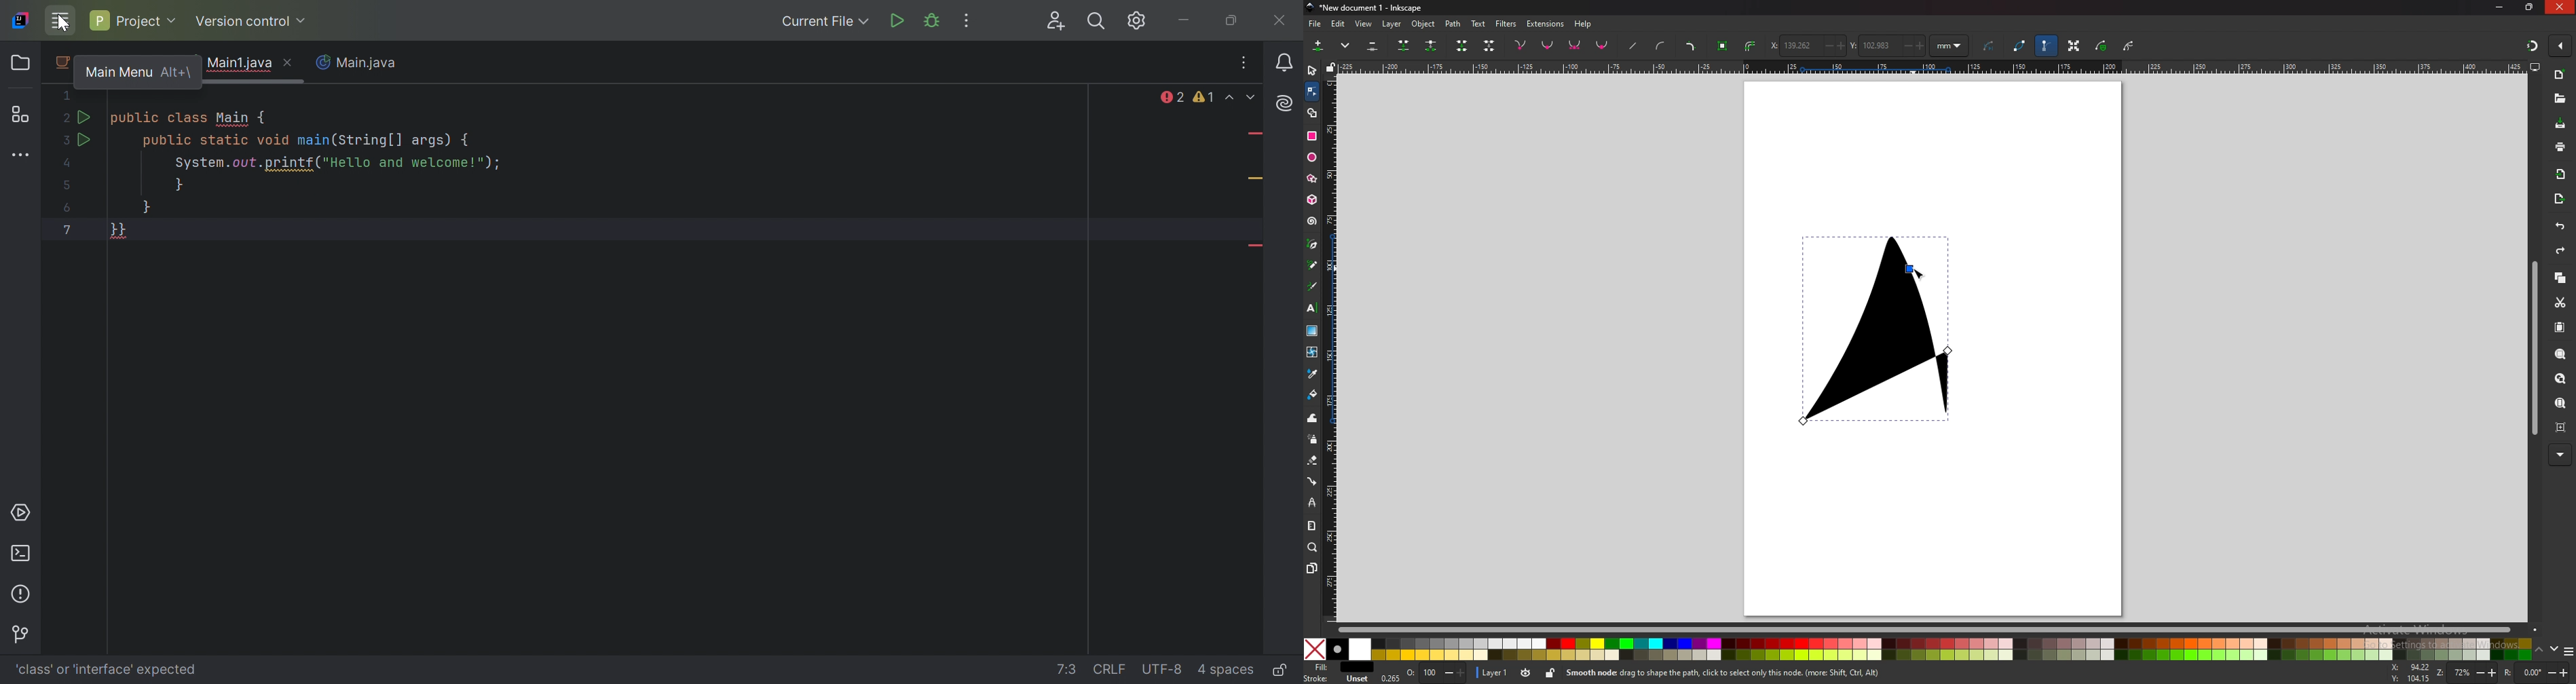 The width and height of the screenshot is (2576, 700). I want to click on rectangle, so click(1312, 136).